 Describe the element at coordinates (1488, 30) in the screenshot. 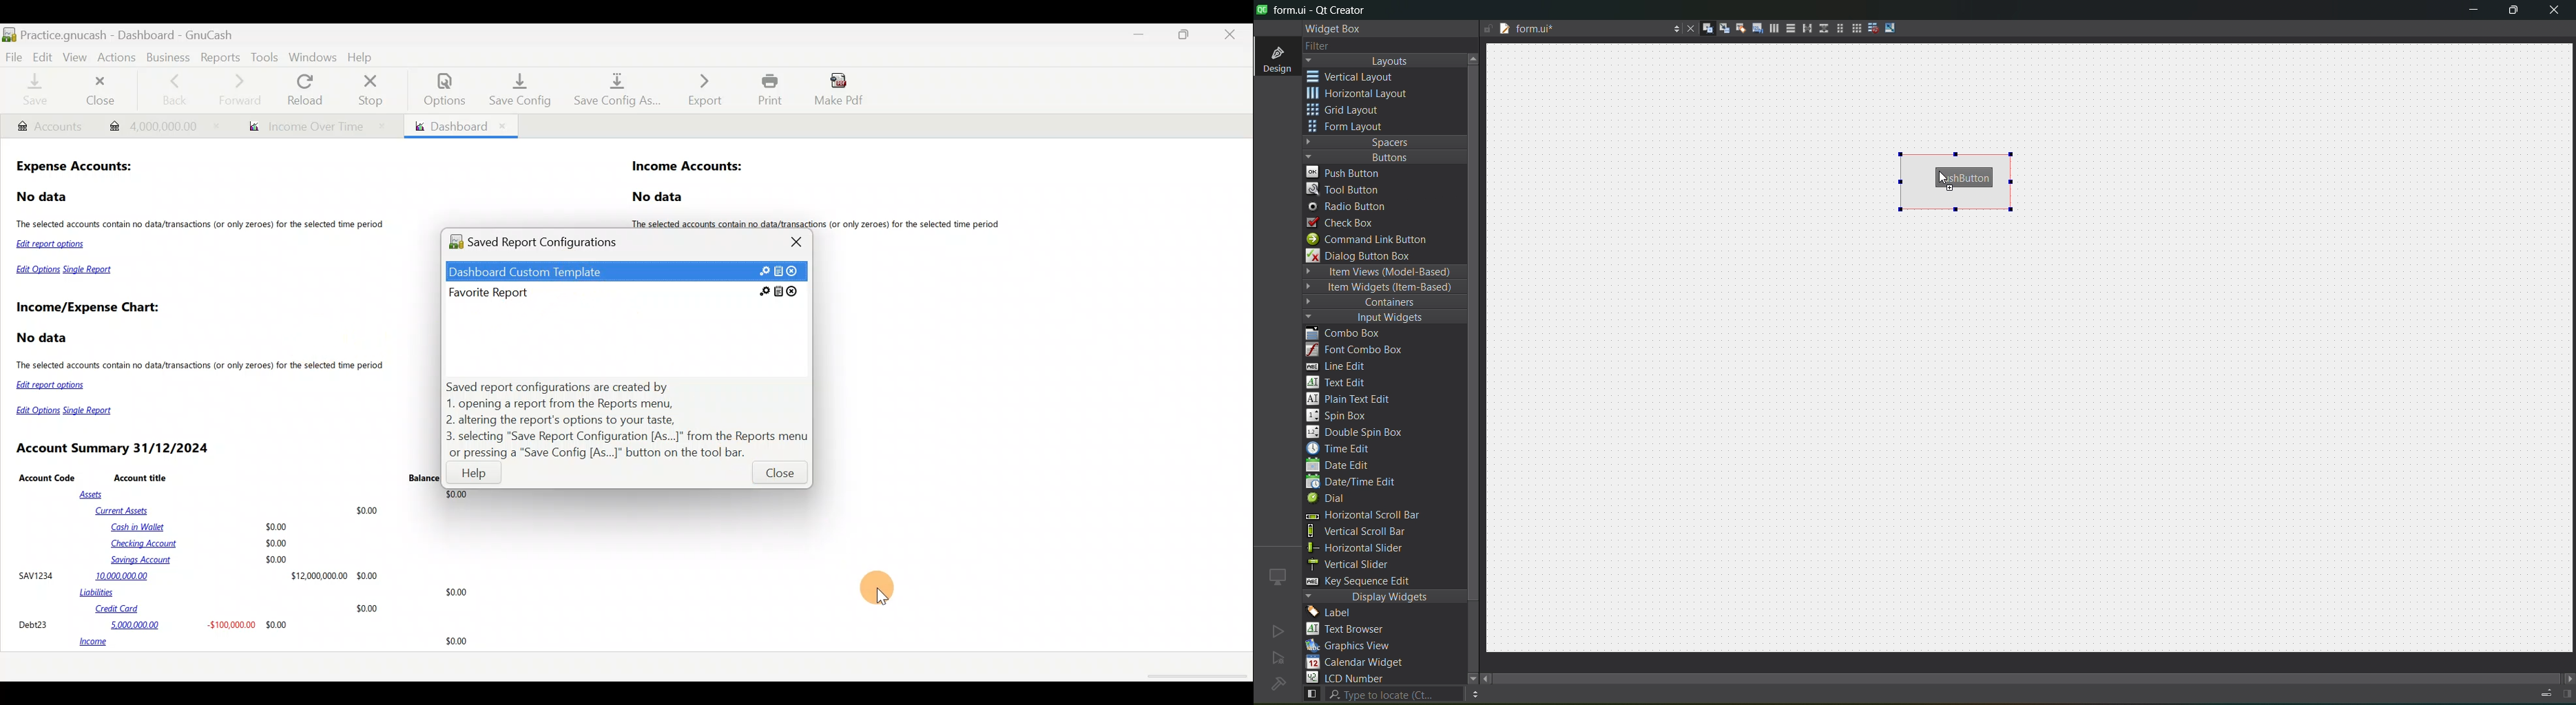

I see `file is writable` at that location.